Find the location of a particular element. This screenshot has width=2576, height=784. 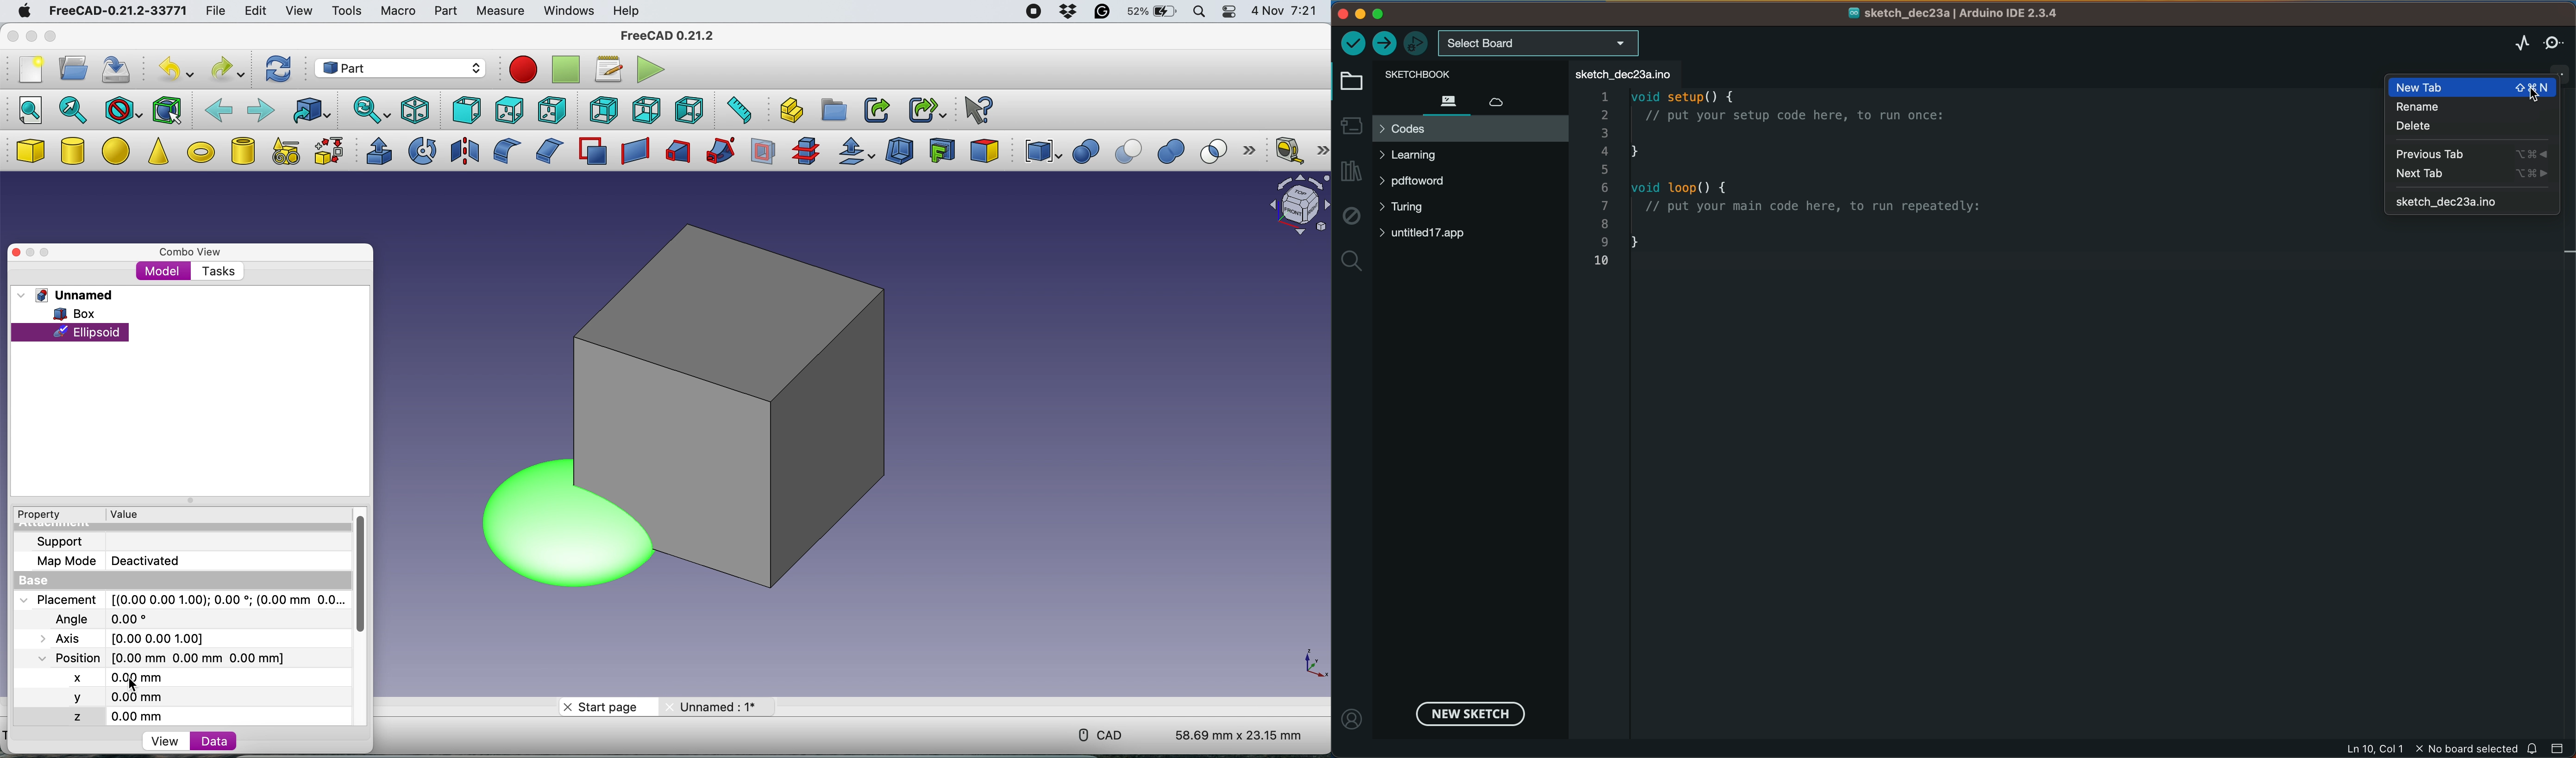

fit all is located at coordinates (26, 109).